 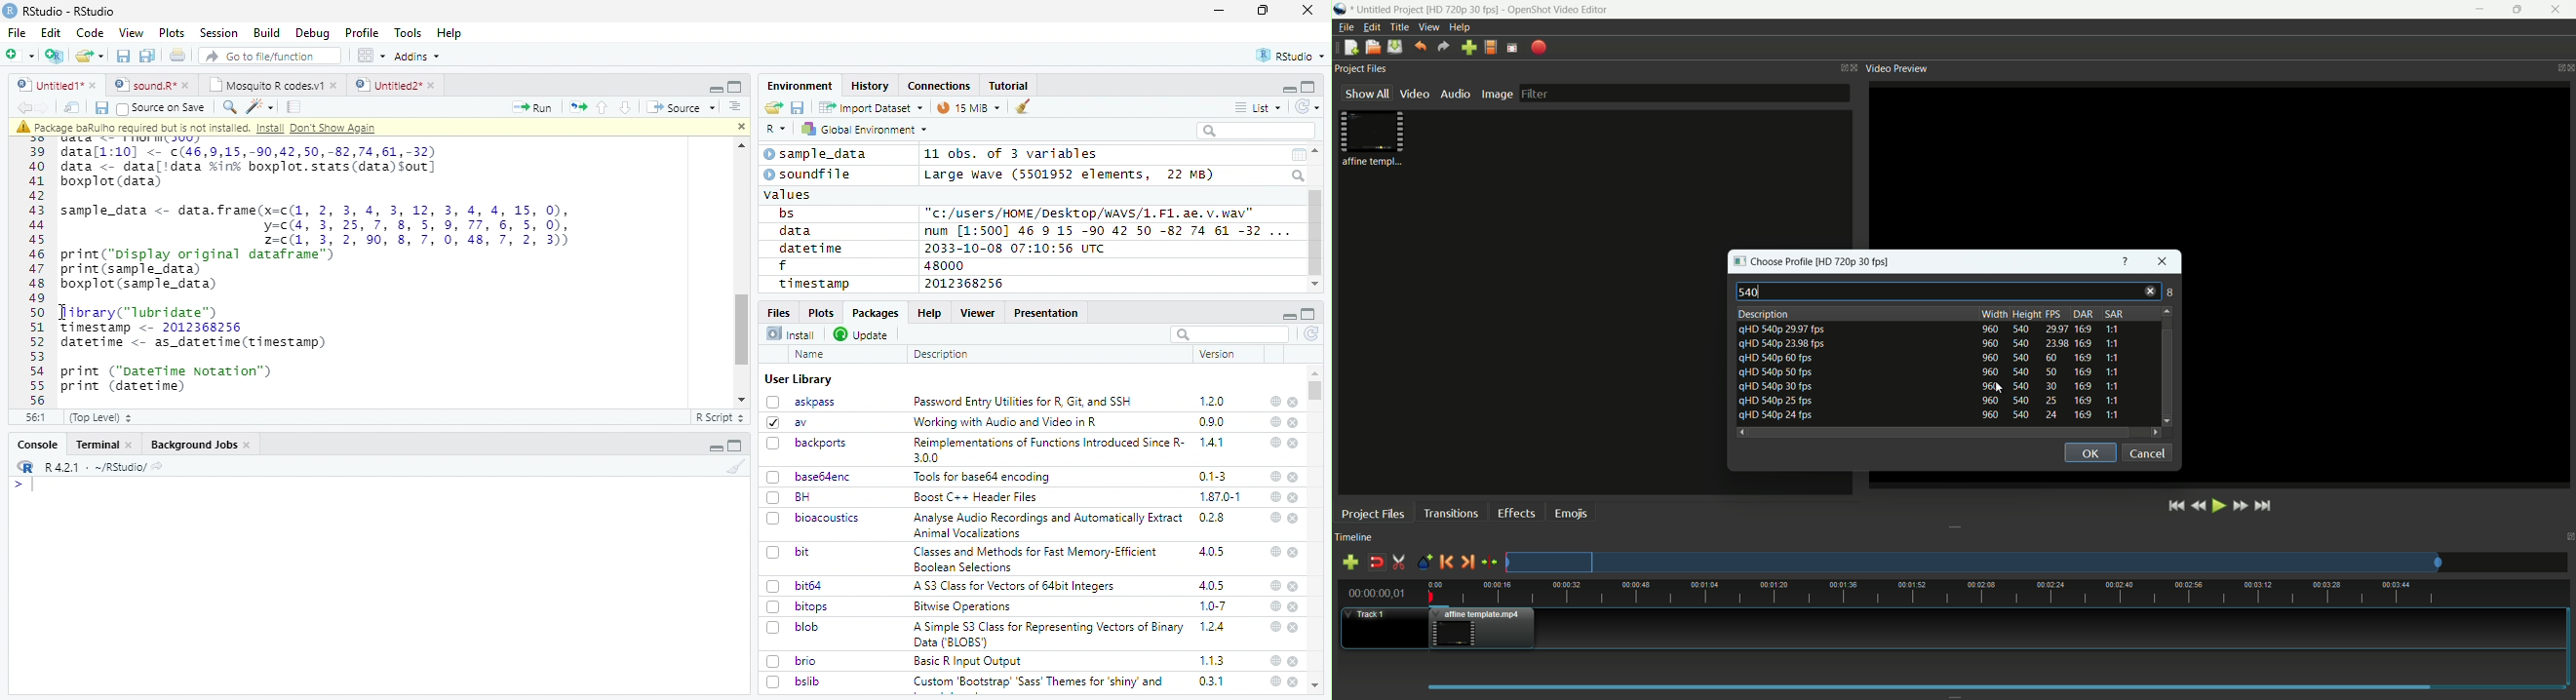 I want to click on choose profile, so click(x=1771, y=262).